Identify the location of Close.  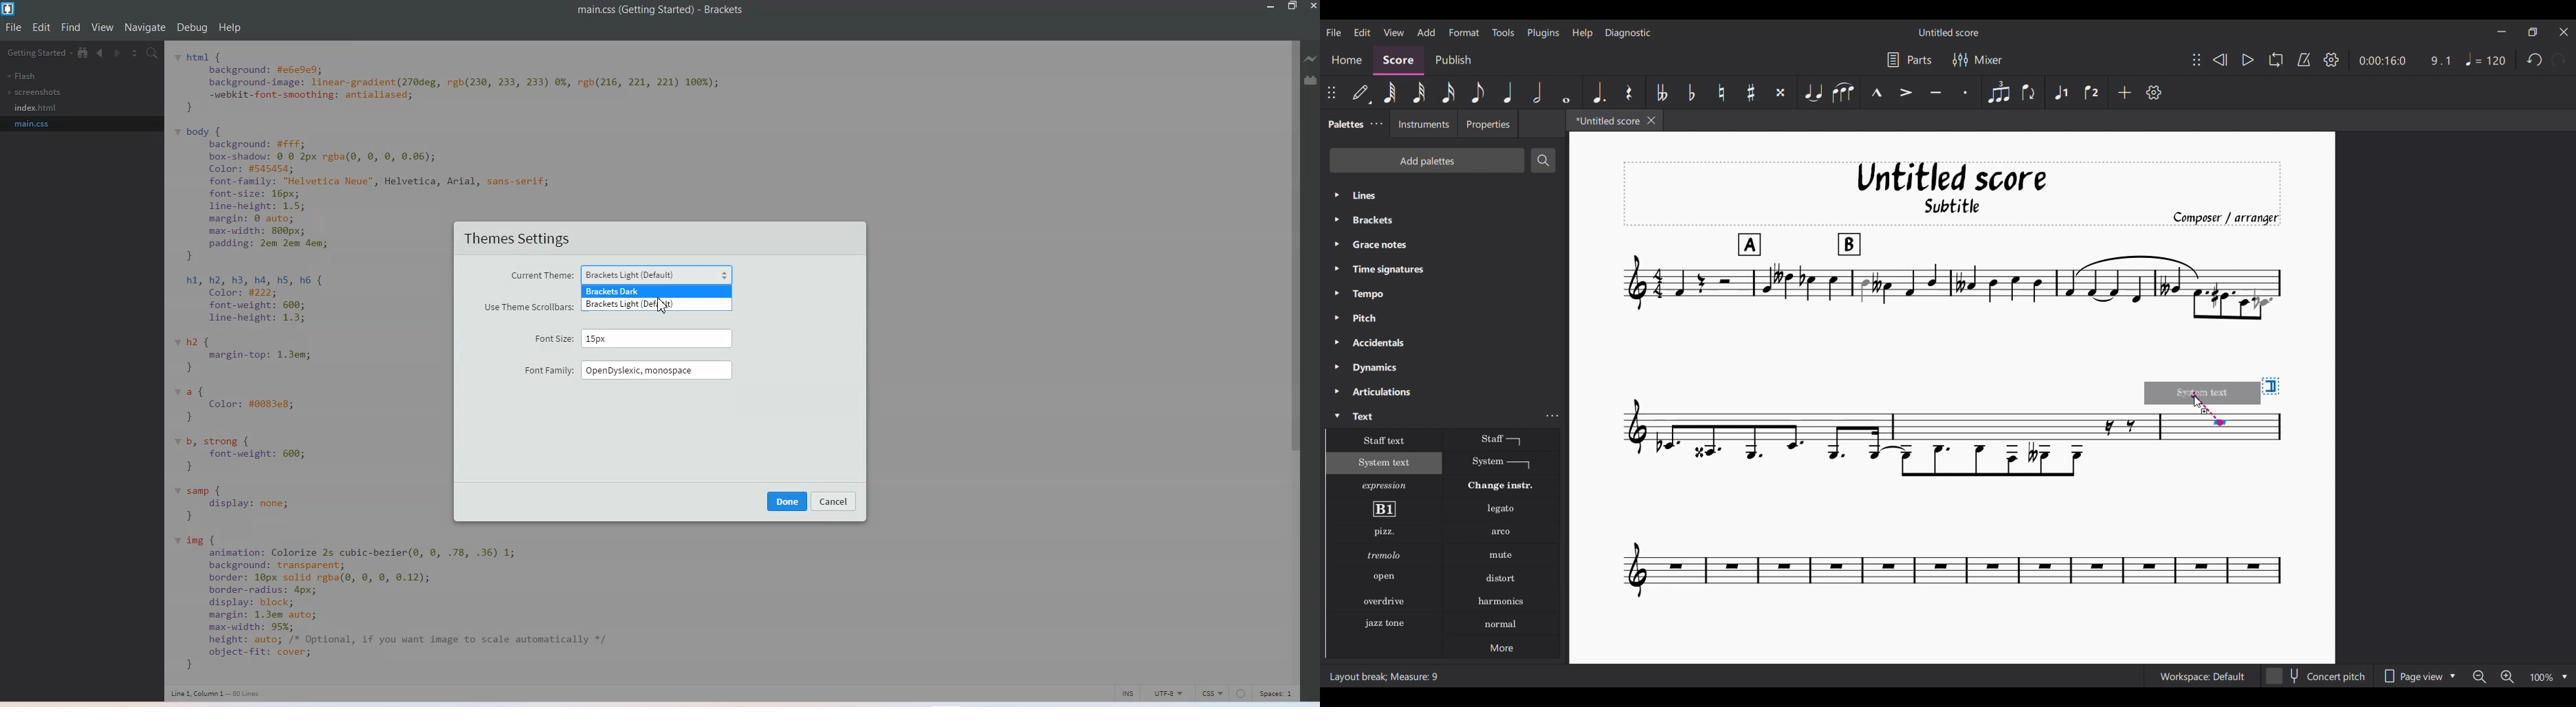
(1312, 6).